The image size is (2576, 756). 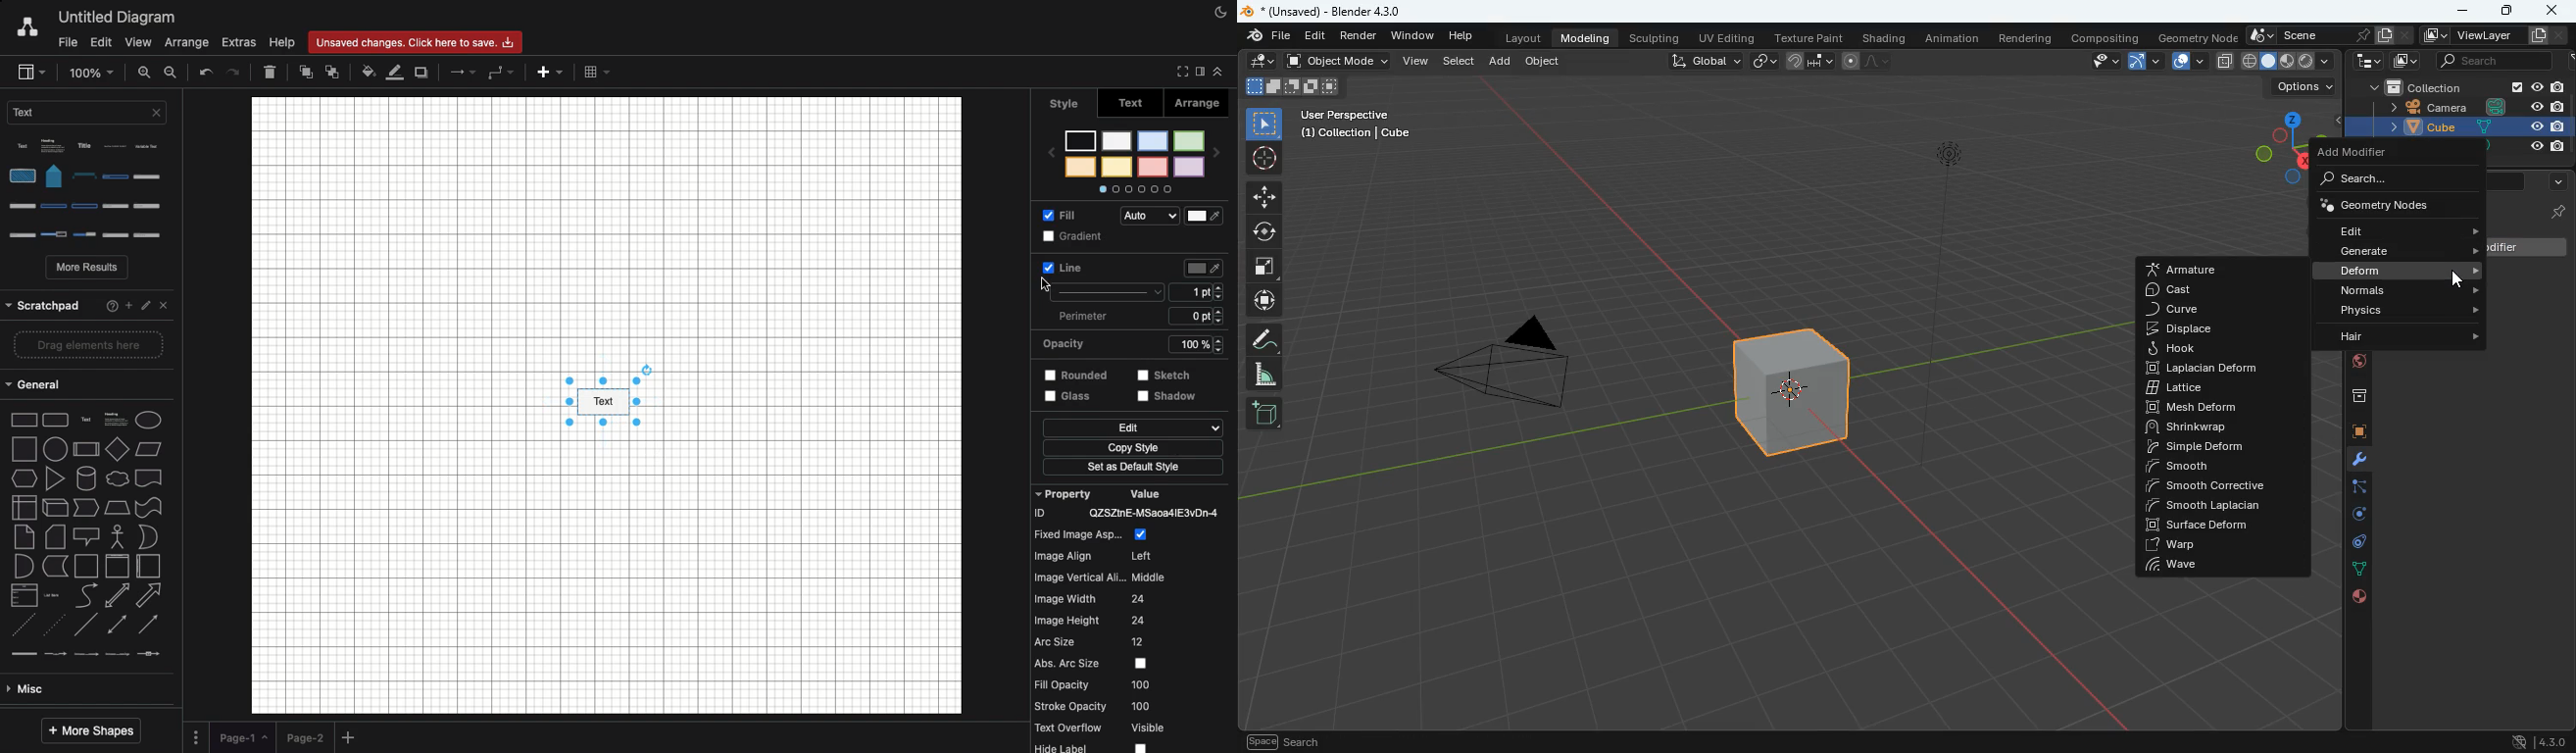 I want to click on edit, so click(x=1314, y=35).